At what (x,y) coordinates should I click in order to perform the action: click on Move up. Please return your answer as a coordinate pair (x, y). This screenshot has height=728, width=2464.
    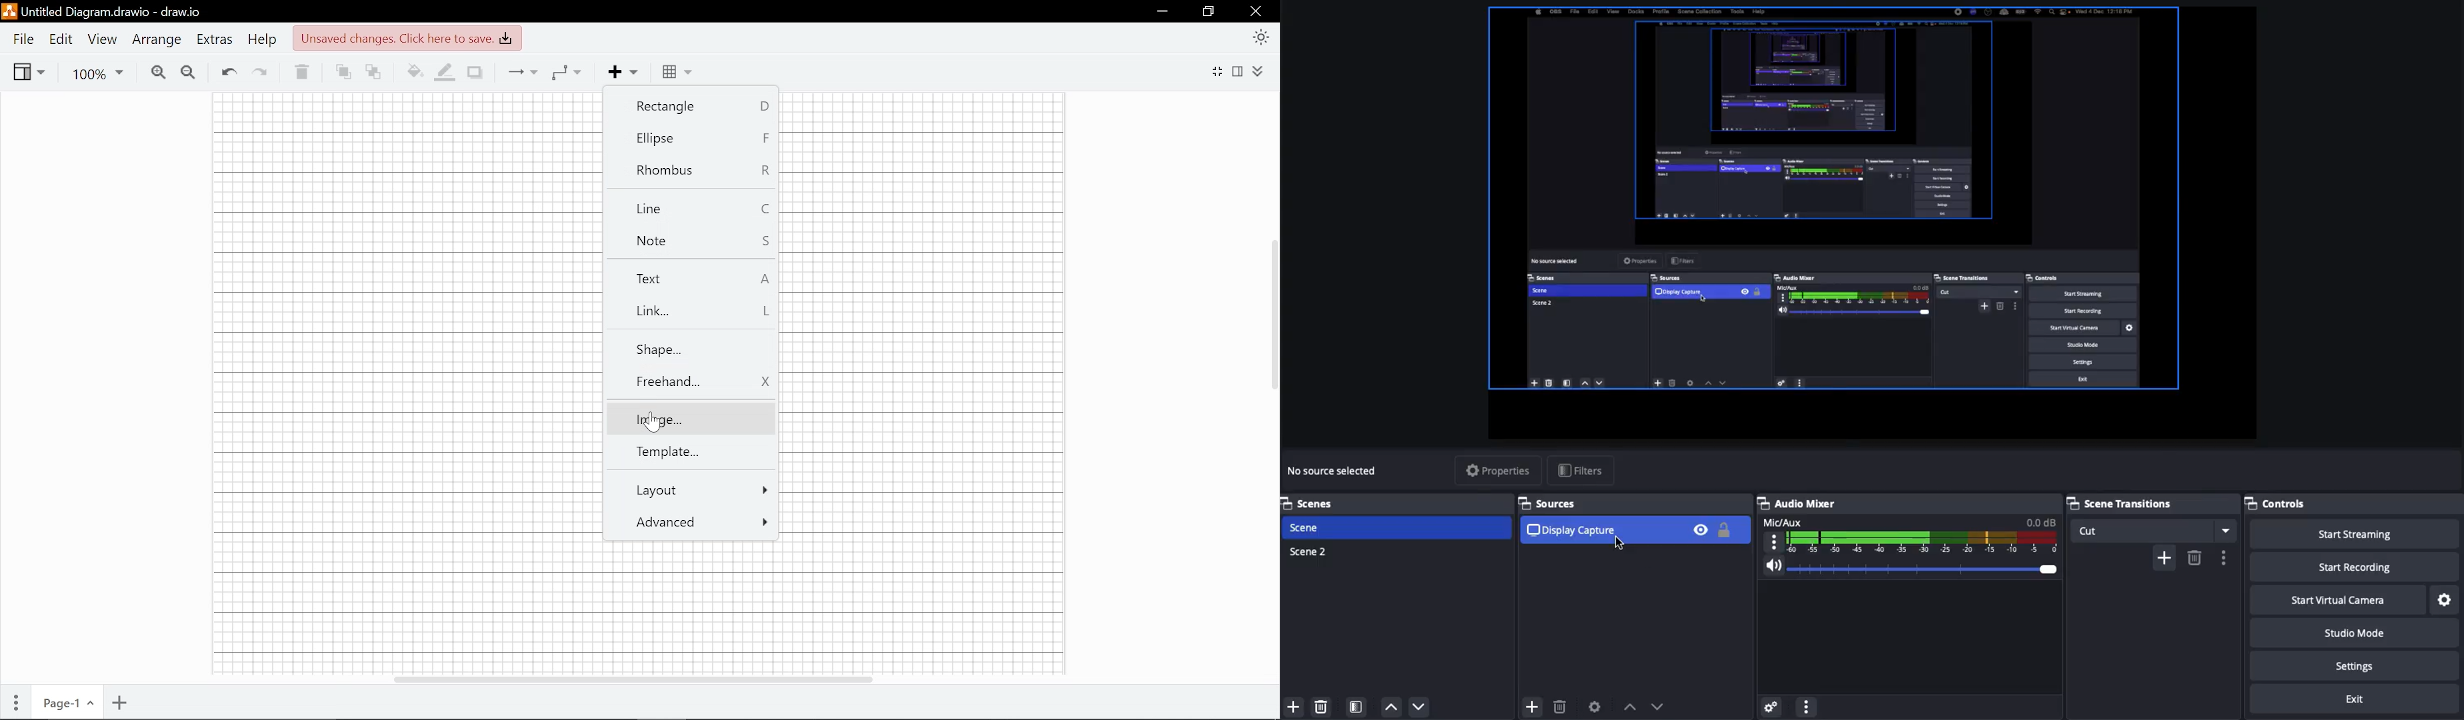
    Looking at the image, I should click on (1393, 708).